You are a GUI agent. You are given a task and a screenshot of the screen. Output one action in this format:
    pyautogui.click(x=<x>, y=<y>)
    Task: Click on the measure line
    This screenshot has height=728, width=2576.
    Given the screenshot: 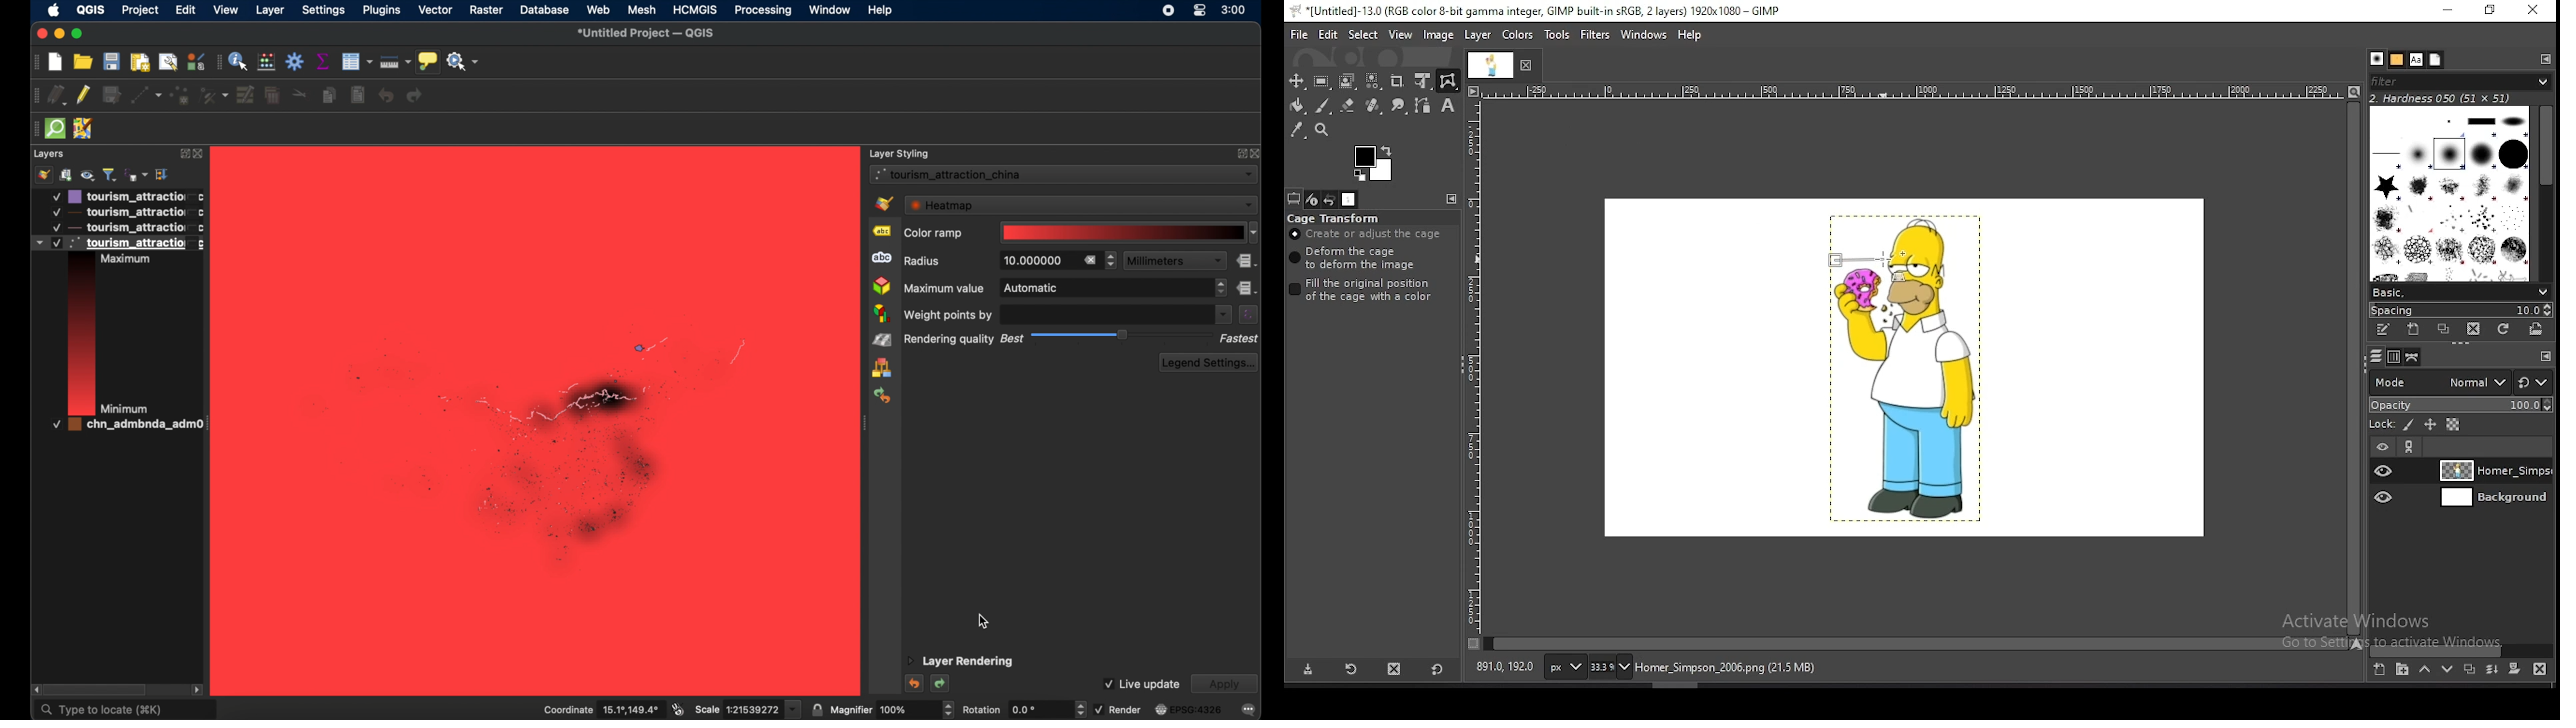 What is the action you would take?
    pyautogui.click(x=396, y=63)
    